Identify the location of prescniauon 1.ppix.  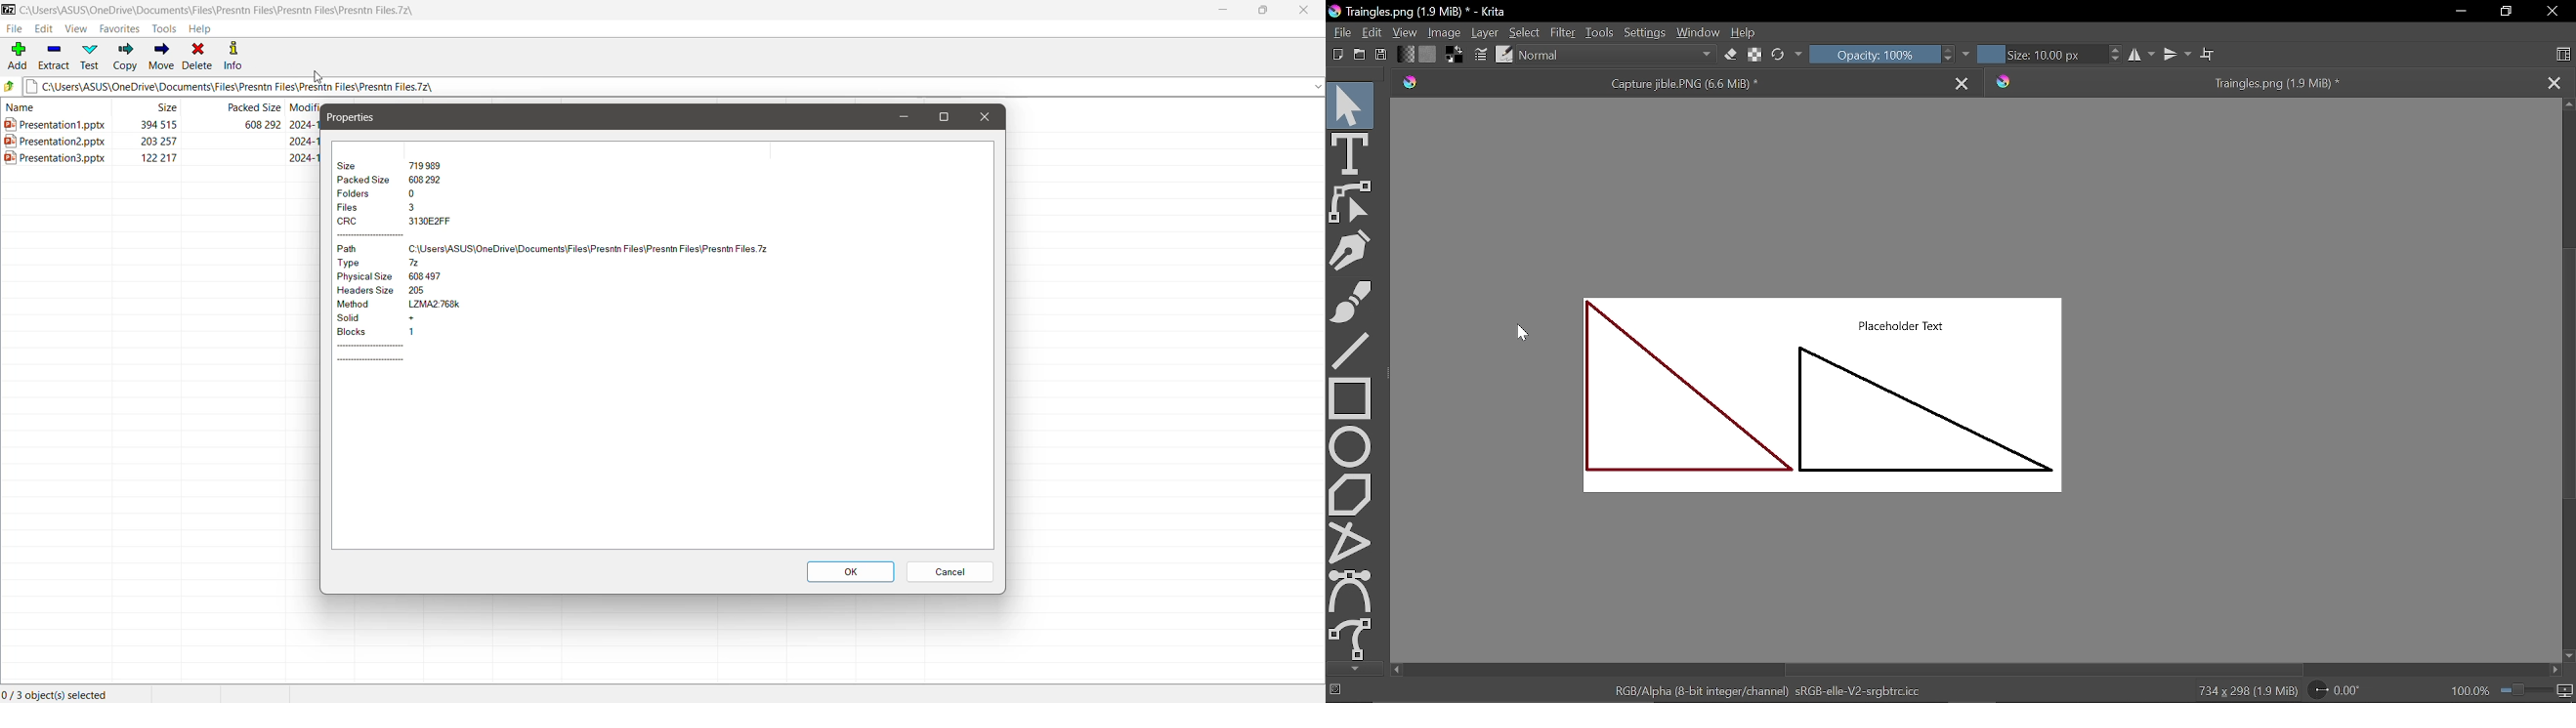
(59, 126).